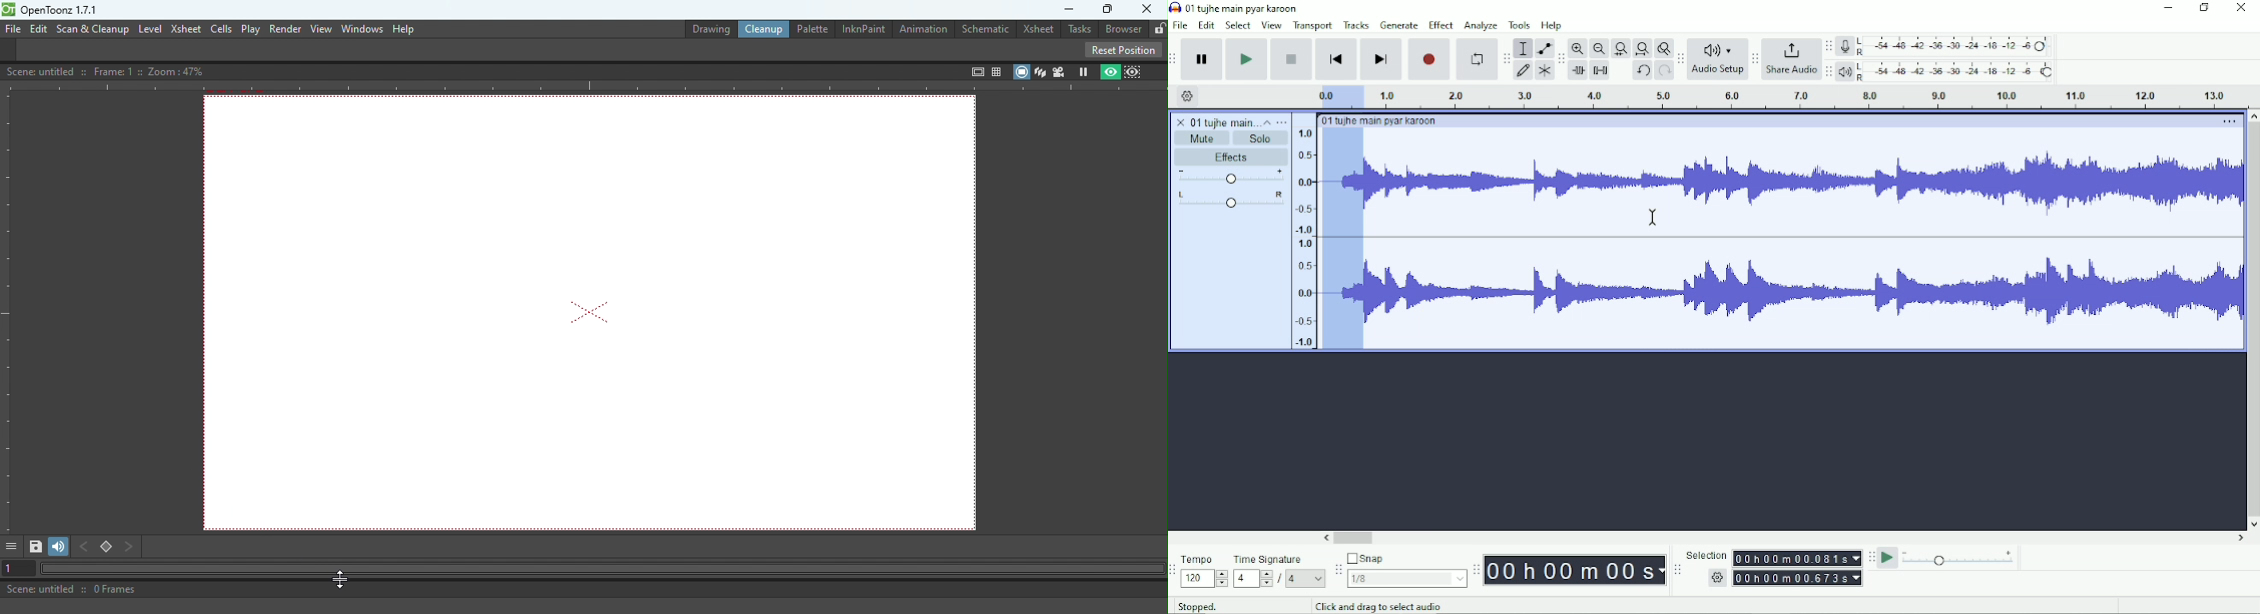 The image size is (2268, 616). What do you see at coordinates (1267, 122) in the screenshot?
I see `Collapse` at bounding box center [1267, 122].